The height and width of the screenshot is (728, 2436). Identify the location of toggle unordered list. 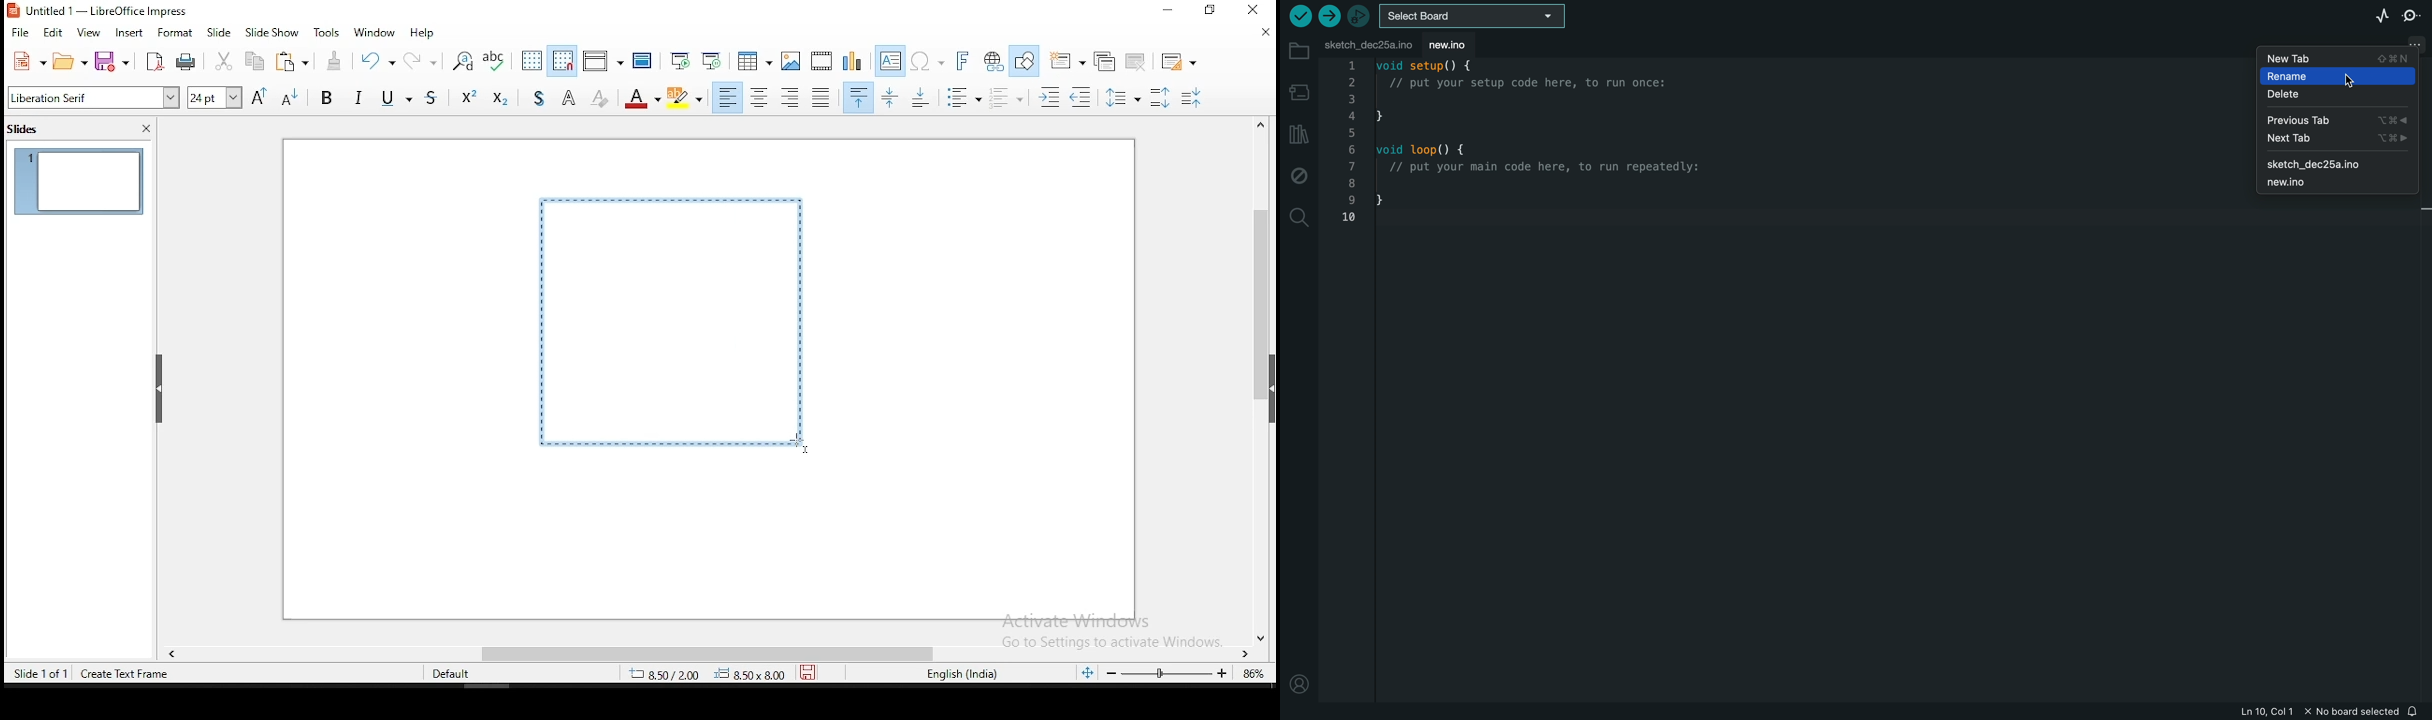
(964, 99).